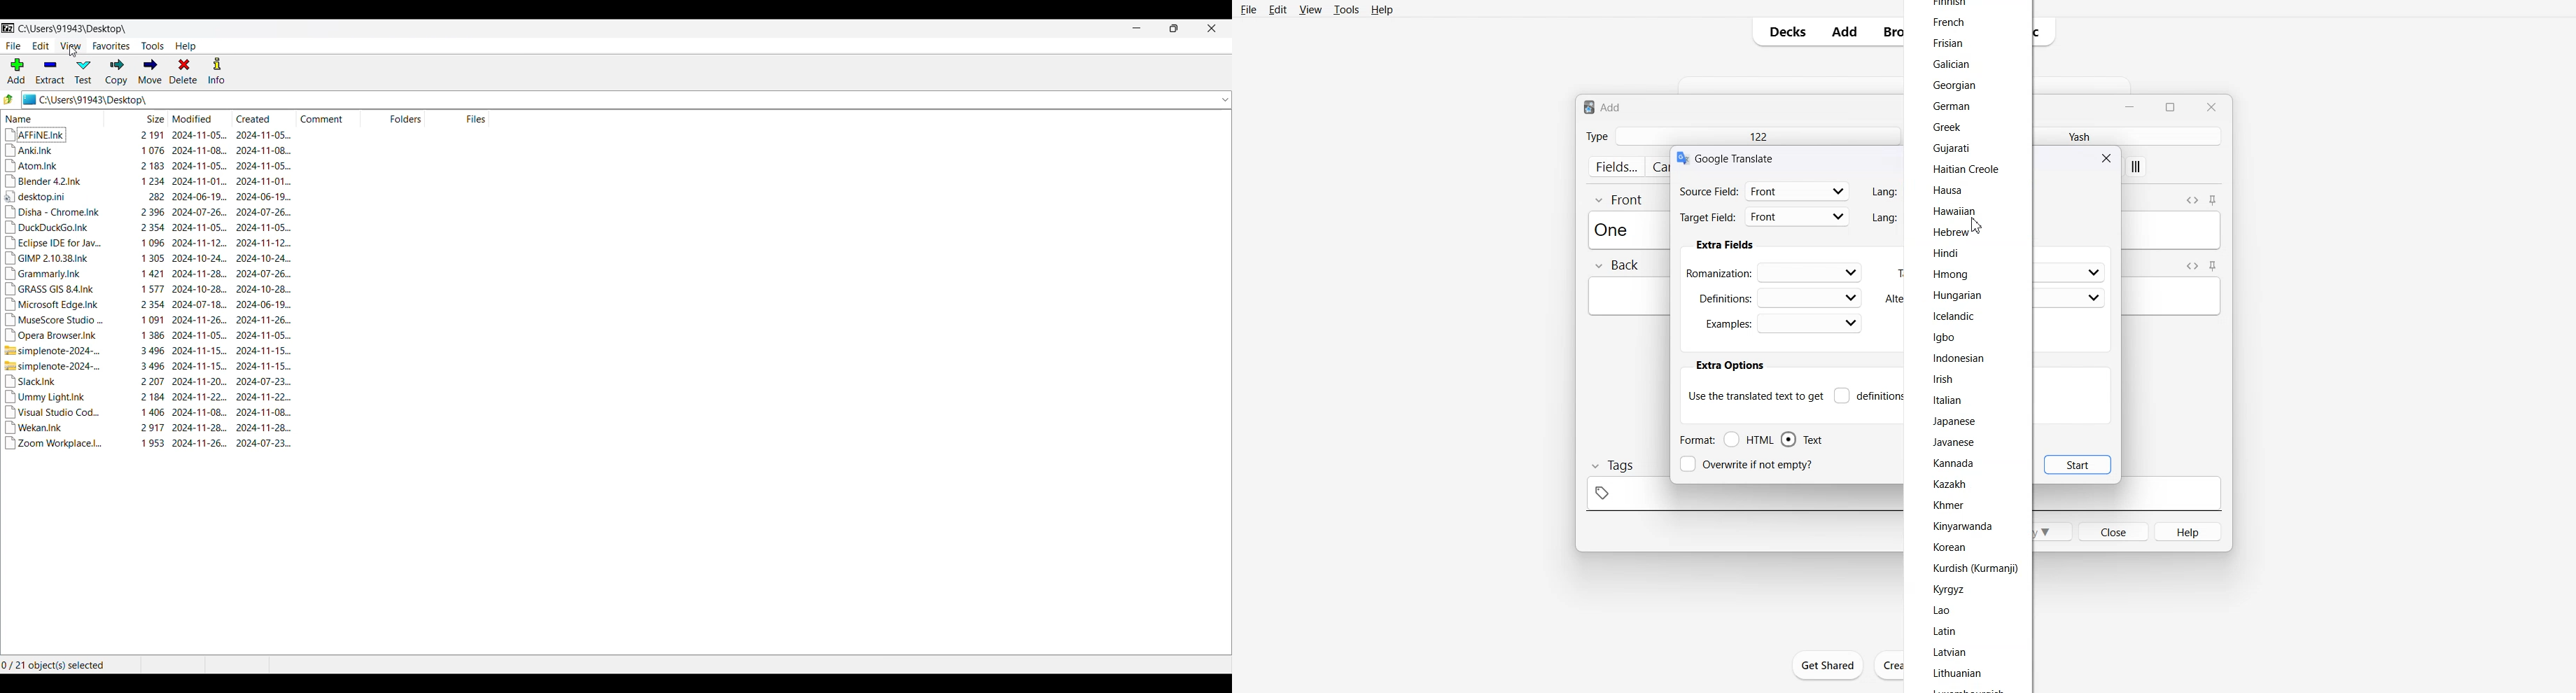  What do you see at coordinates (2108, 158) in the screenshot?
I see `Close` at bounding box center [2108, 158].